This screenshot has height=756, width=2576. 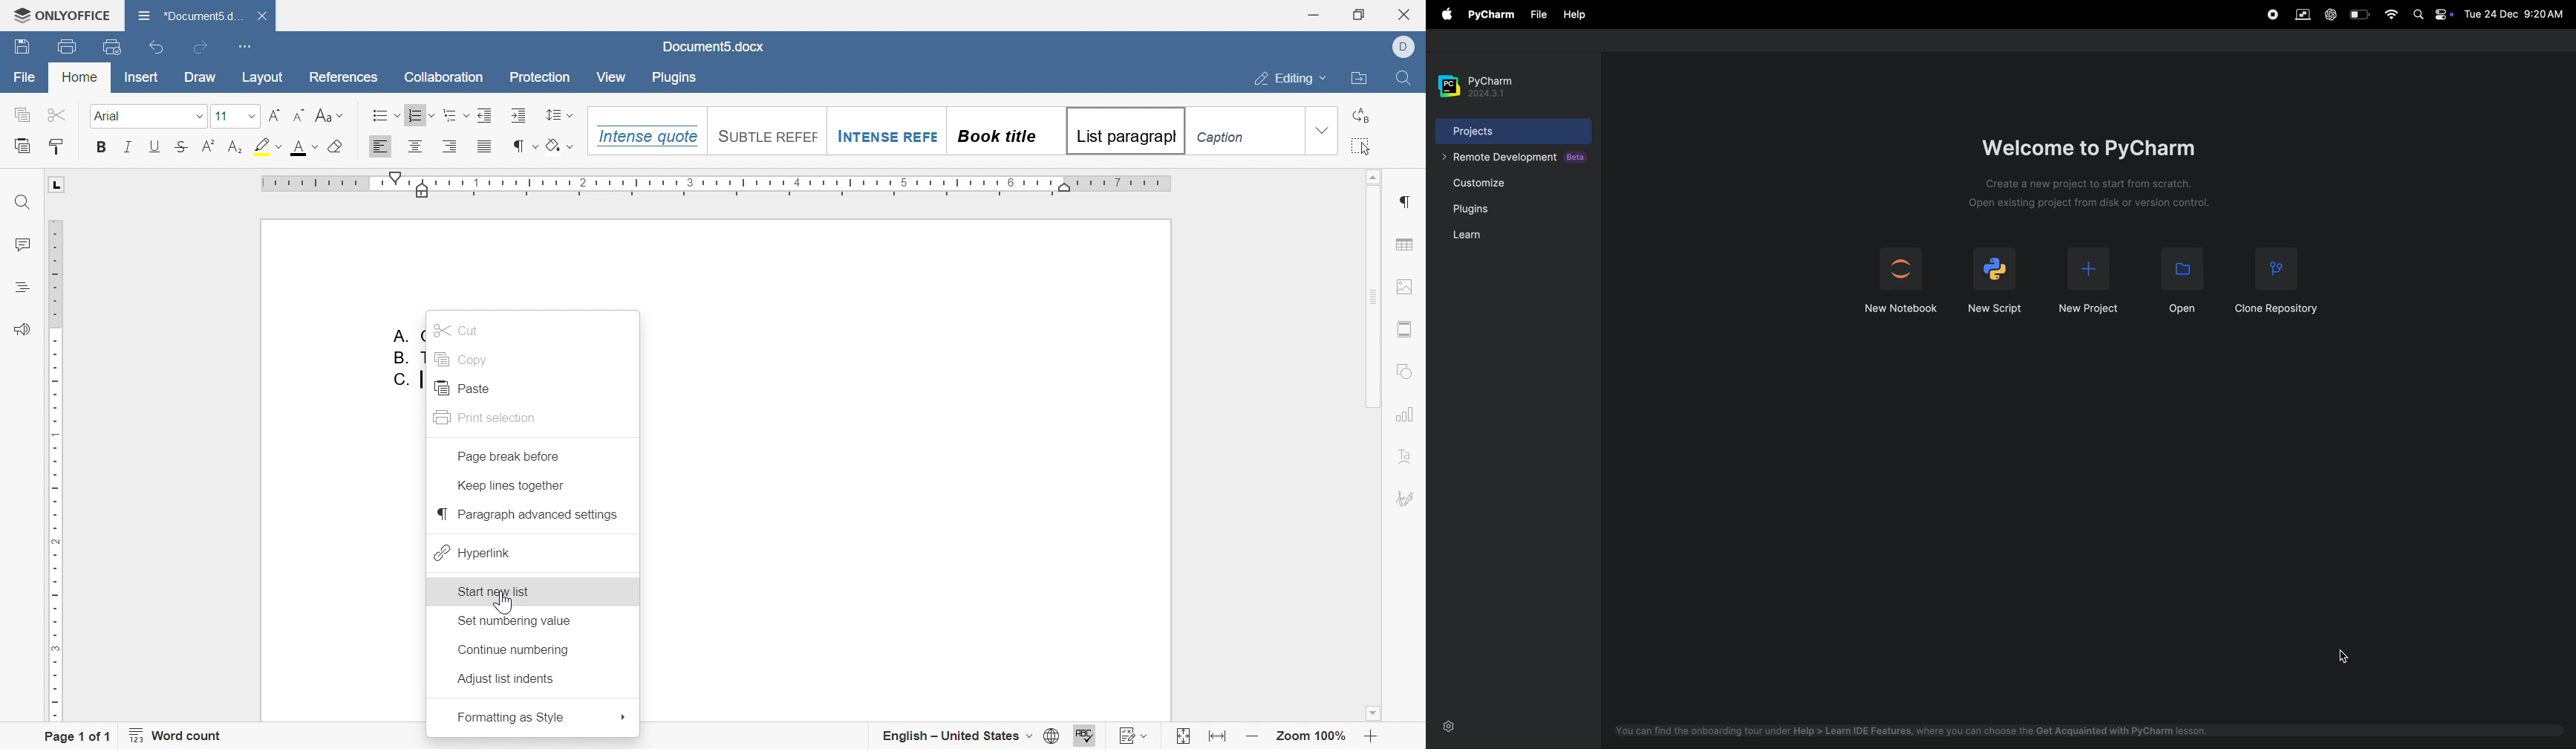 I want to click on header & footer settings, so click(x=1404, y=330).